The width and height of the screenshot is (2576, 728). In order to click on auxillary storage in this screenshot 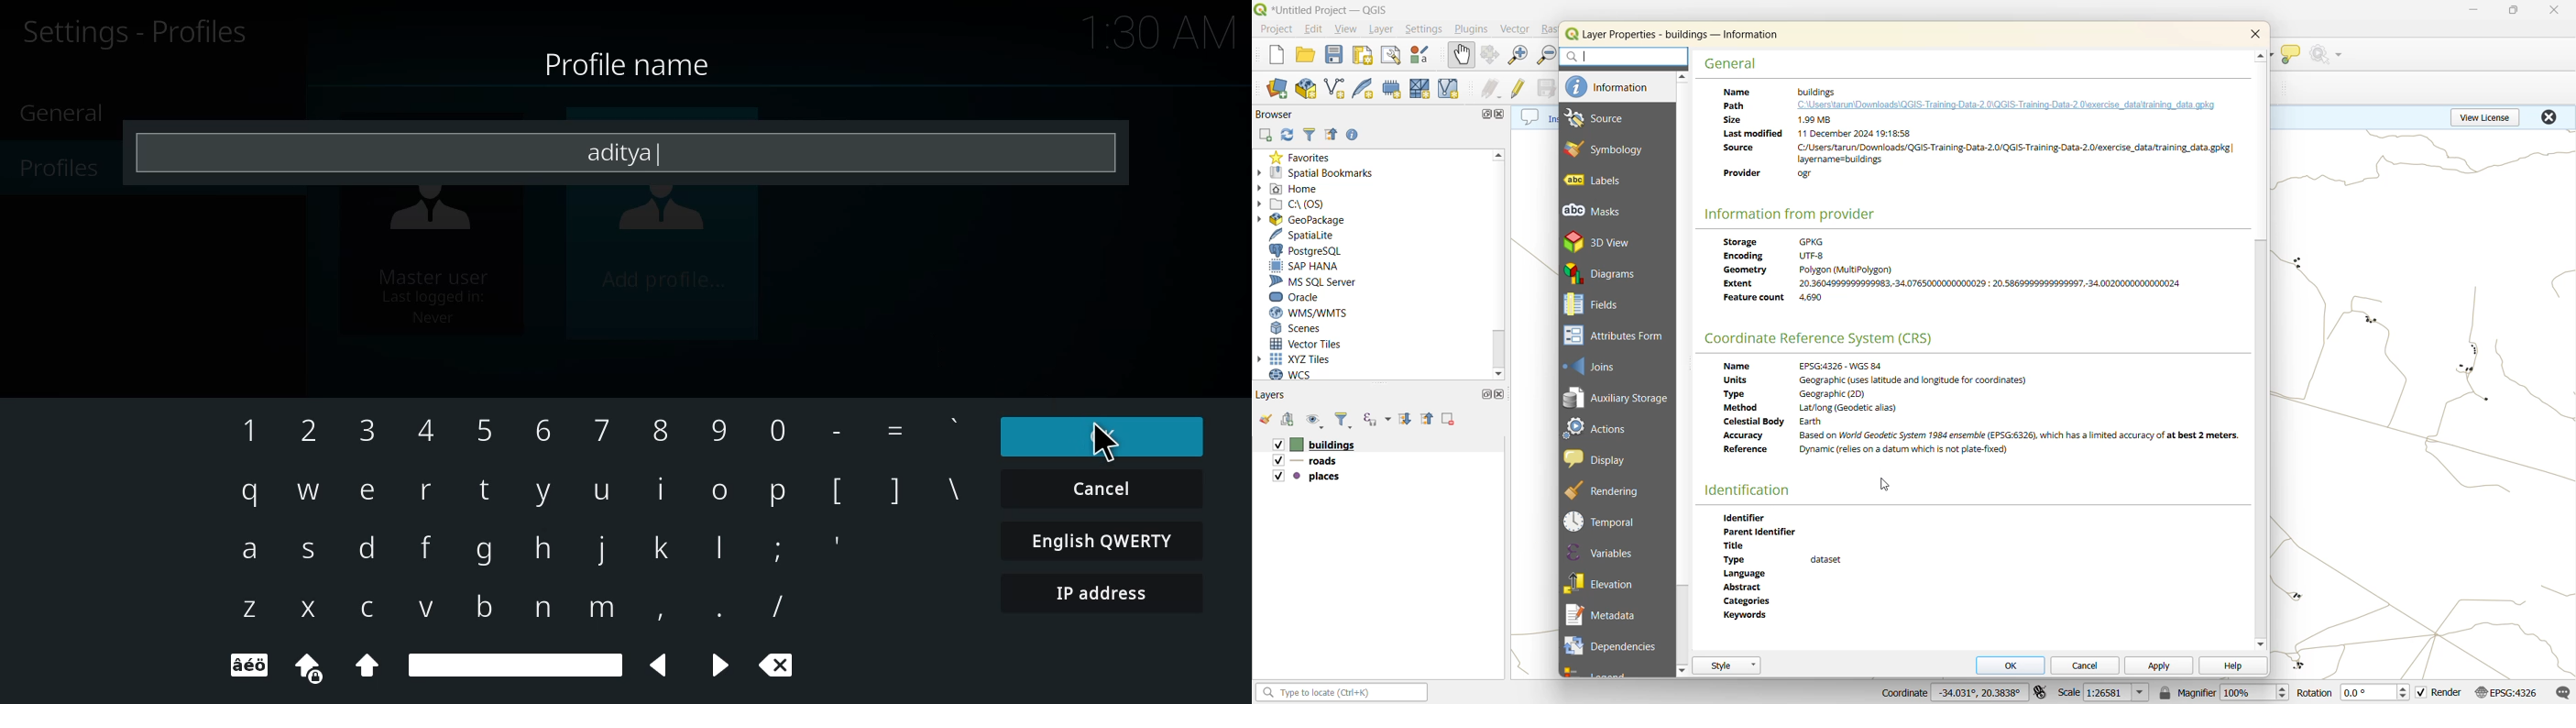, I will do `click(1616, 395)`.